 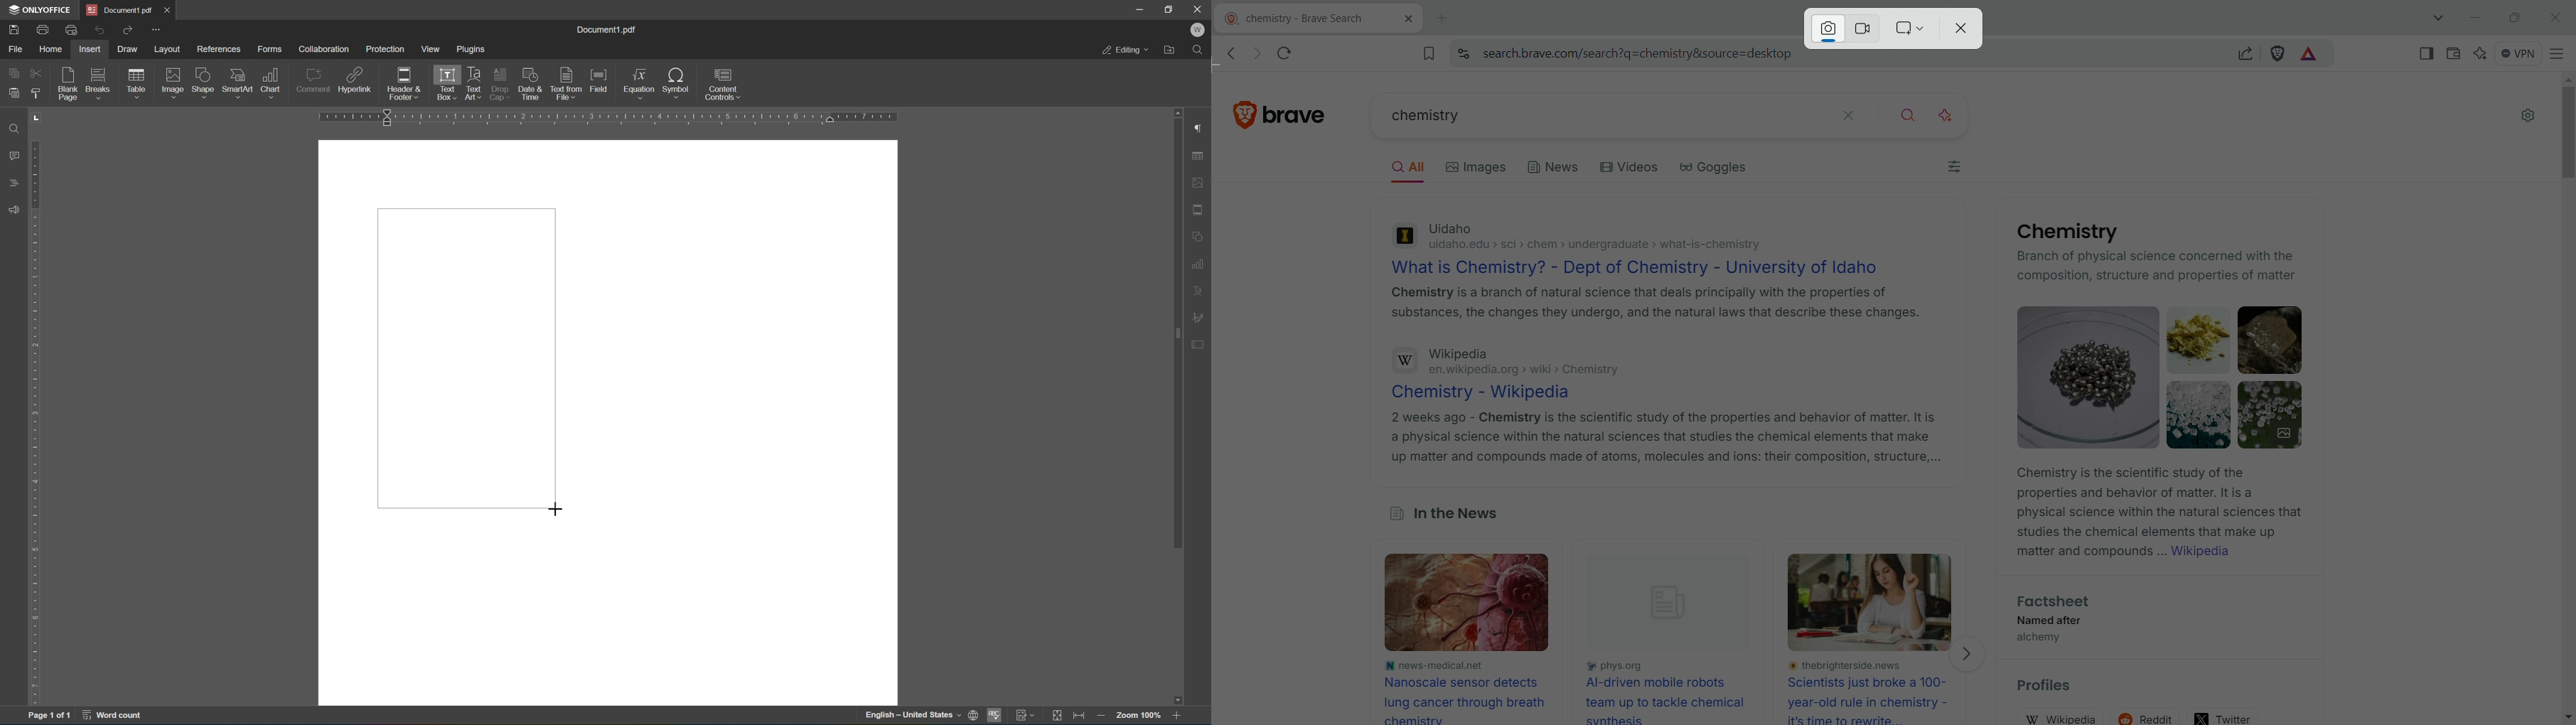 What do you see at coordinates (1177, 700) in the screenshot?
I see `scroll down` at bounding box center [1177, 700].